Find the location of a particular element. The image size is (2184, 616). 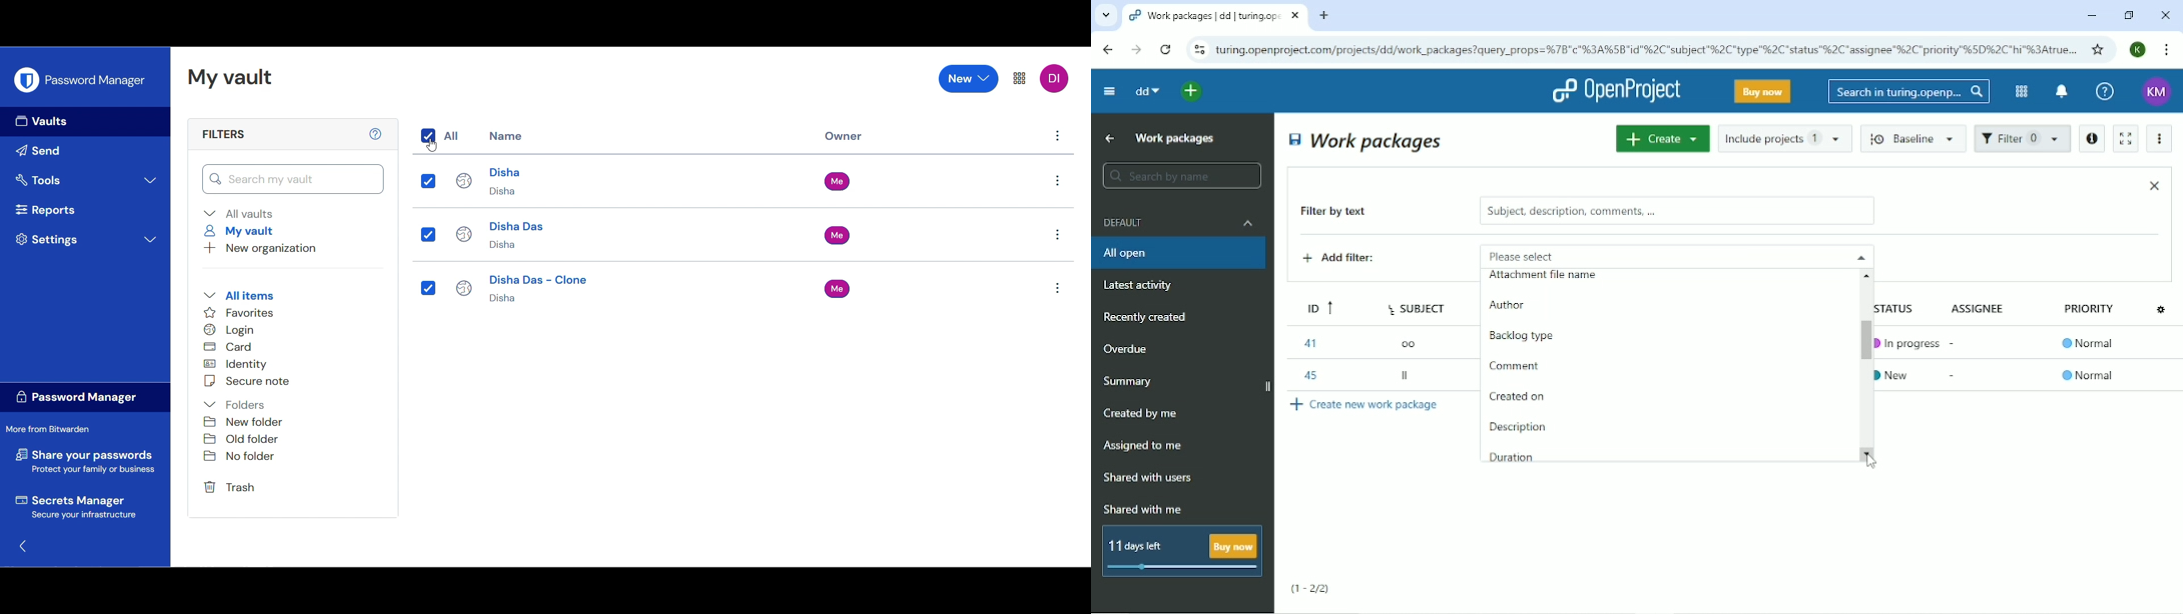

Collapse all vaults is located at coordinates (239, 214).